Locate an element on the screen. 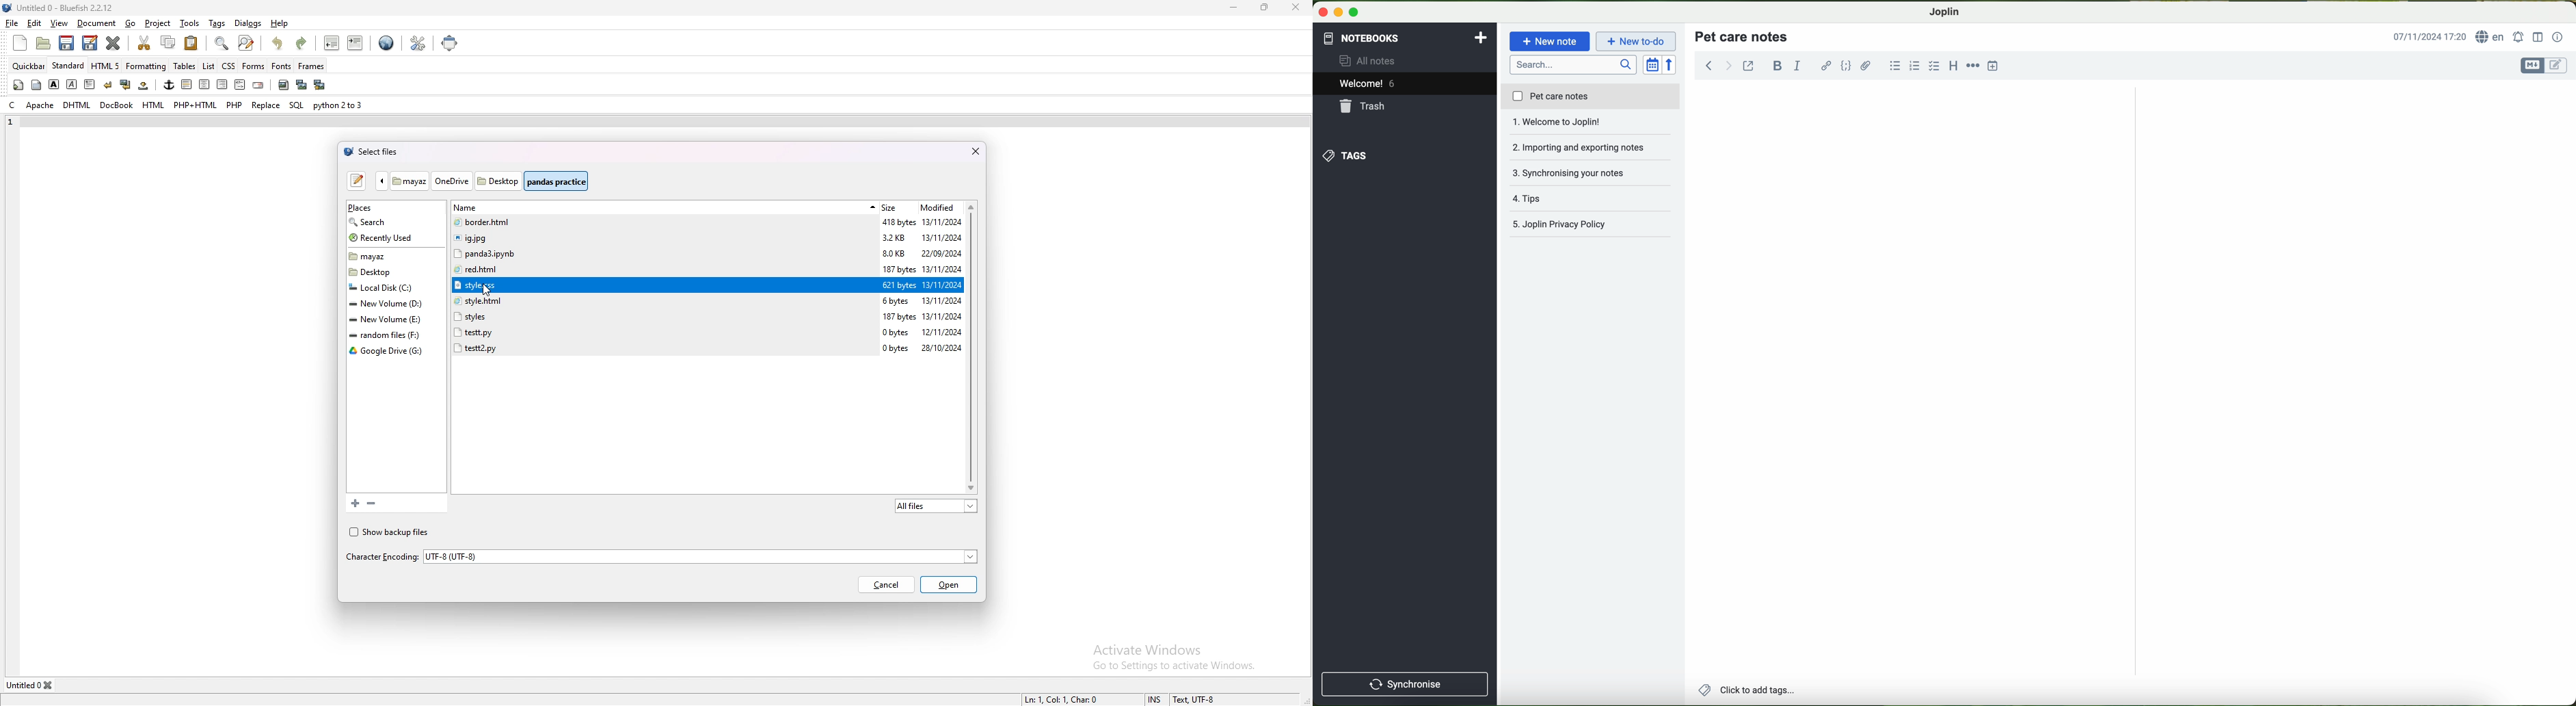 The height and width of the screenshot is (728, 2576). notebooks is located at coordinates (1360, 37).